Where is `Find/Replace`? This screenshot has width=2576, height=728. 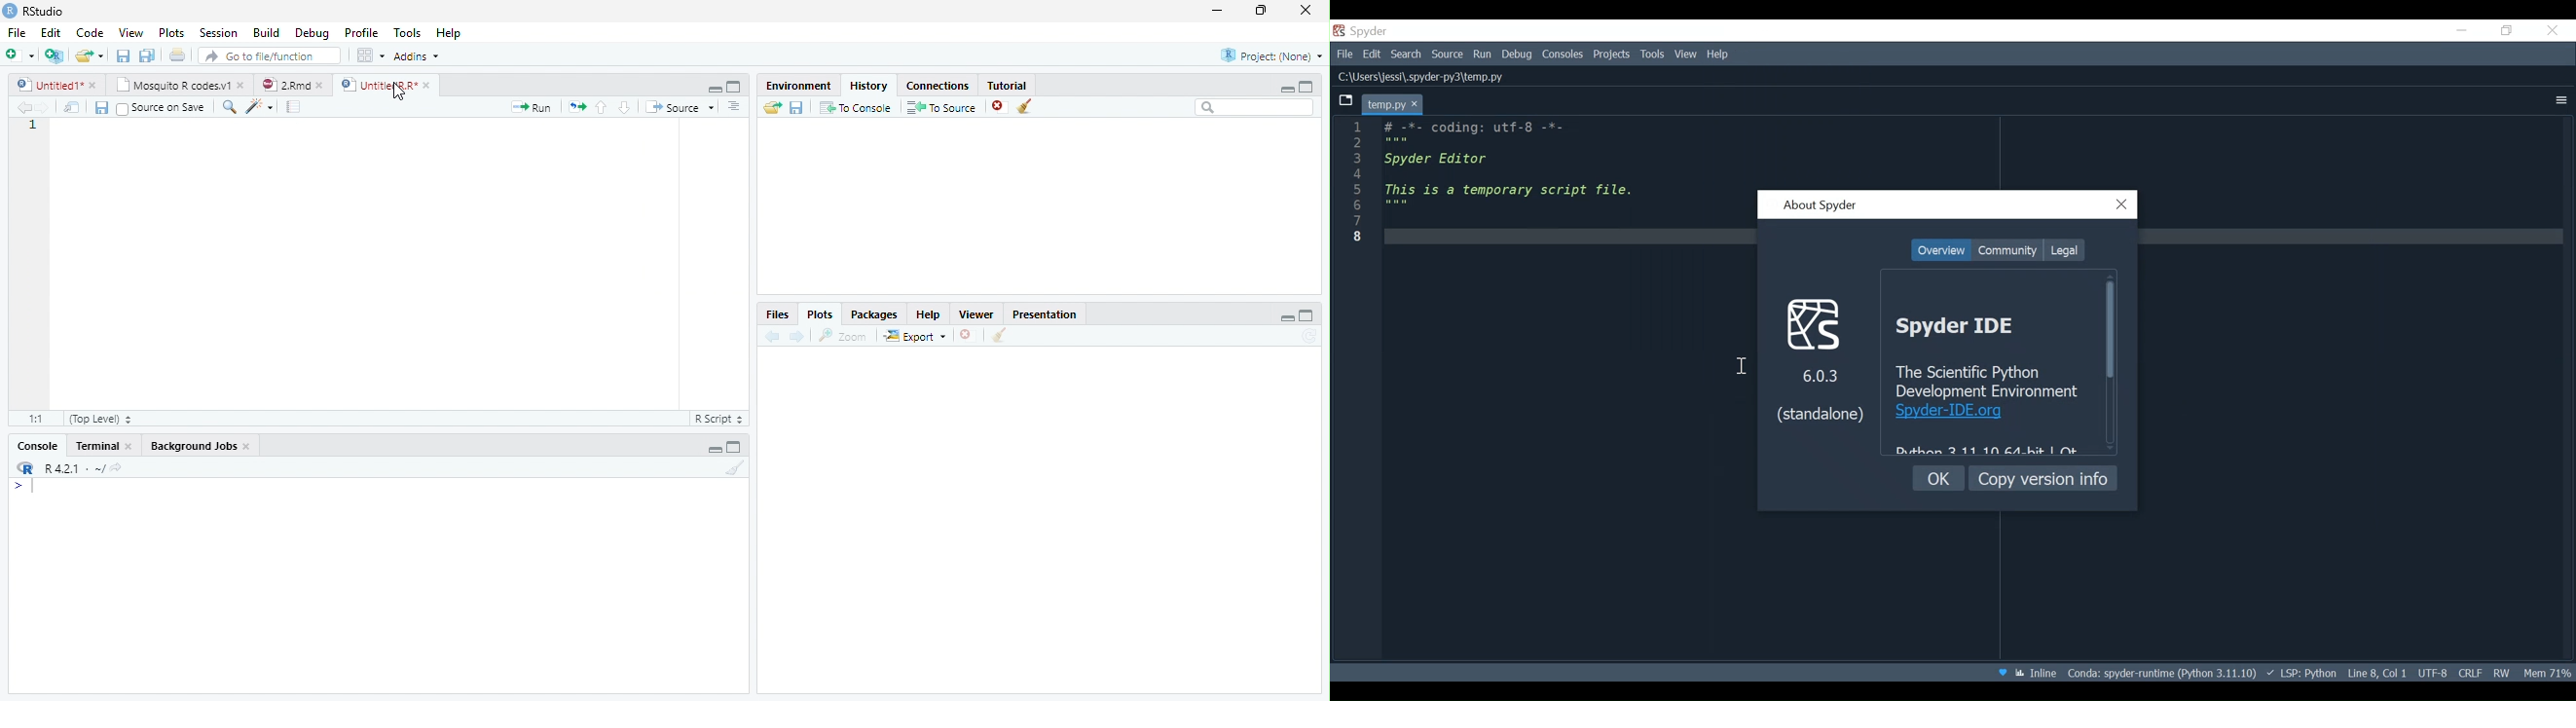
Find/Replace is located at coordinates (229, 107).